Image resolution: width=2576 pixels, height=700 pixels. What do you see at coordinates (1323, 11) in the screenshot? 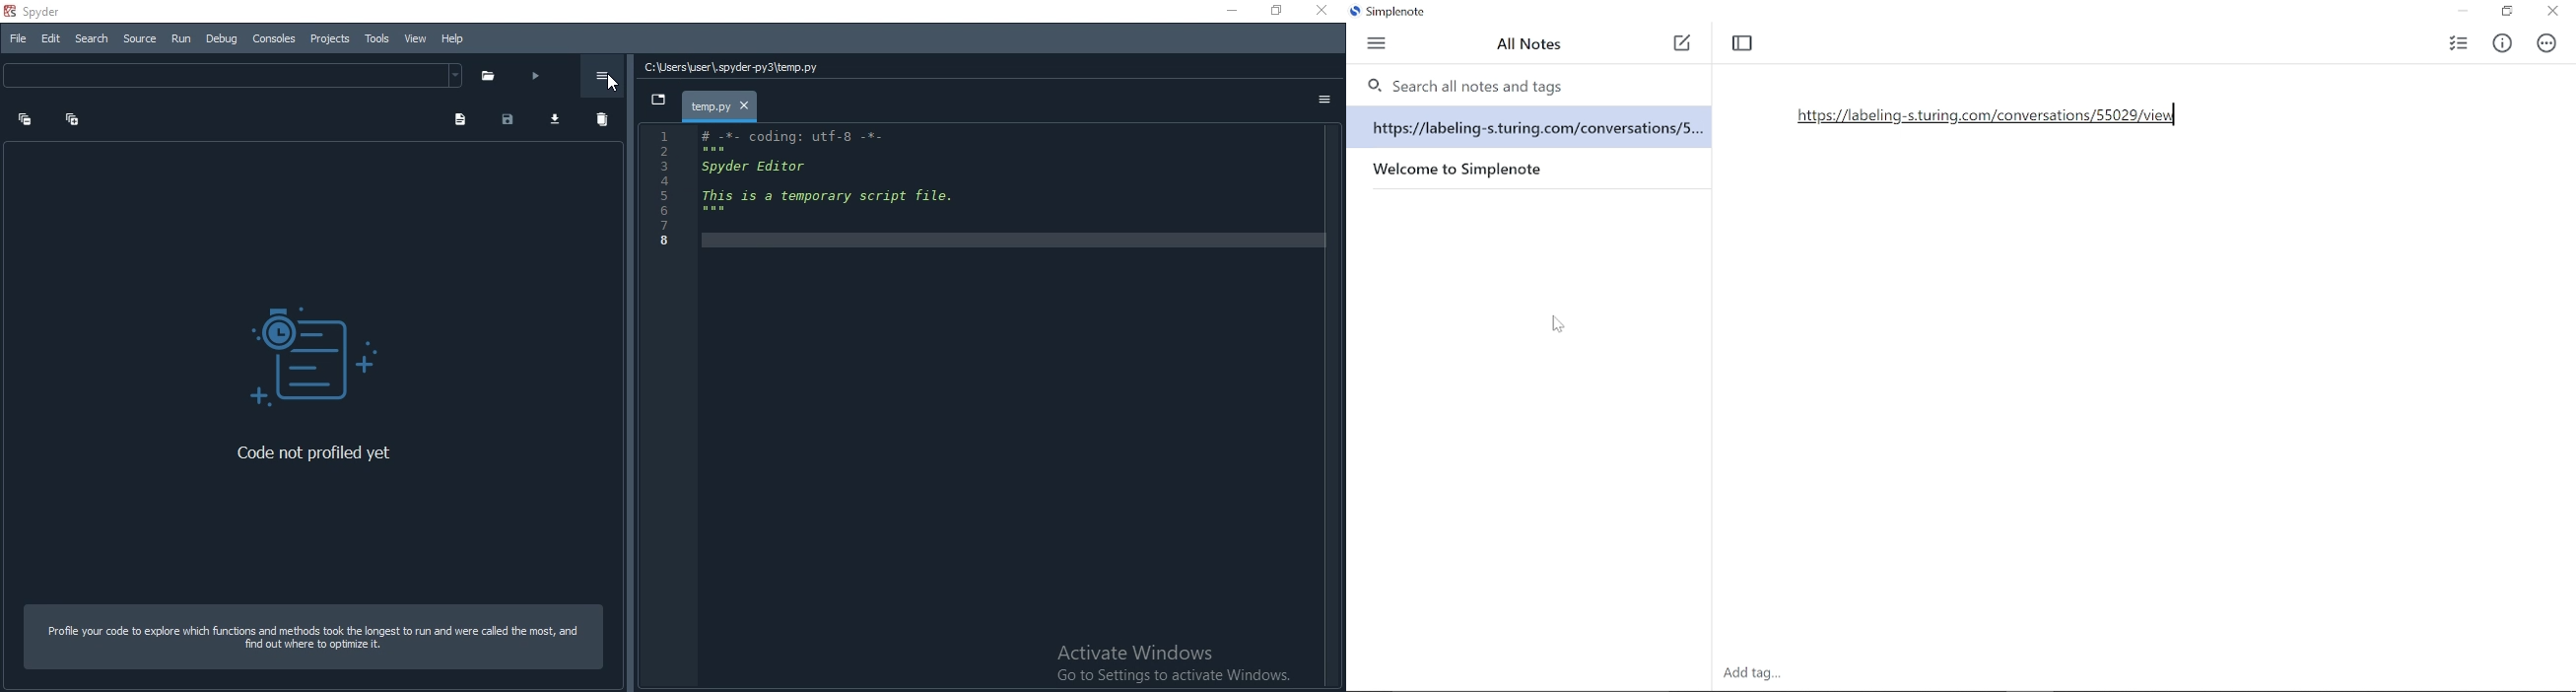
I see `Close` at bounding box center [1323, 11].